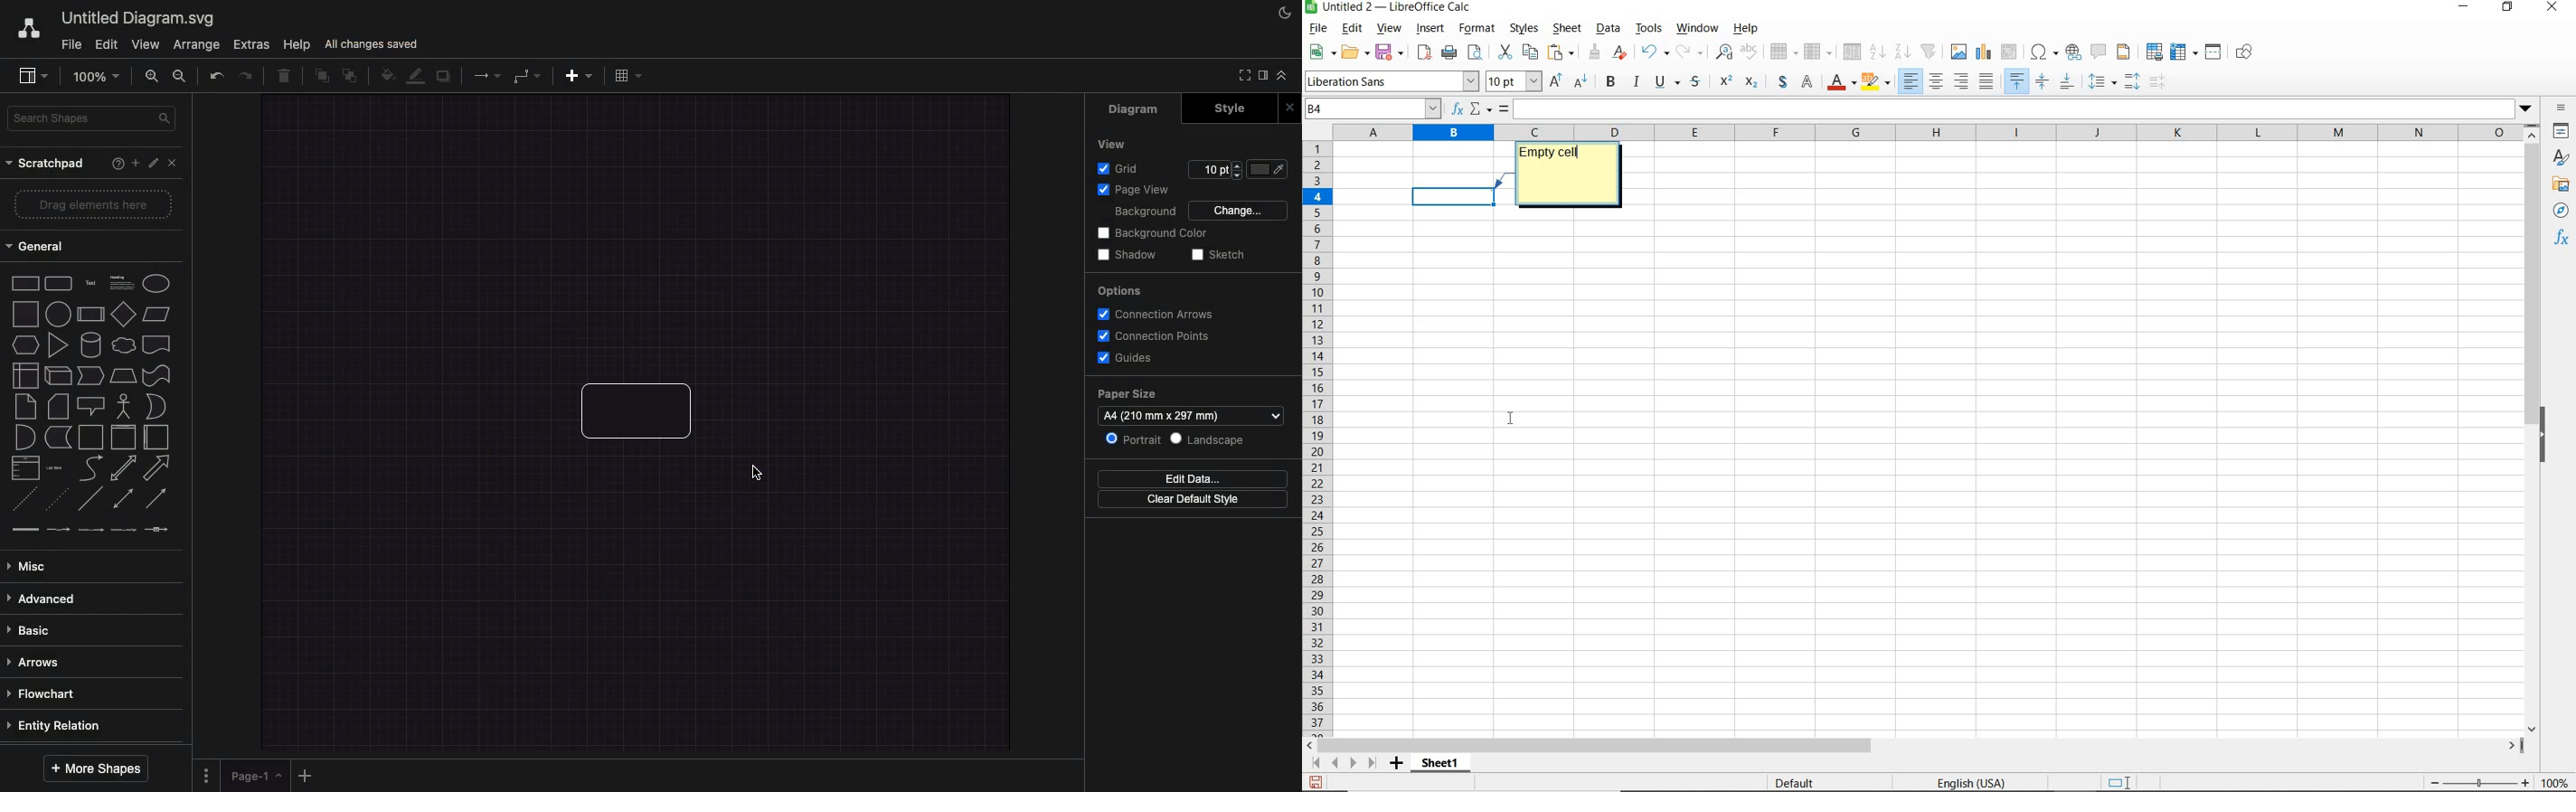 The width and height of the screenshot is (2576, 812). Describe the element at coordinates (114, 161) in the screenshot. I see `Help` at that location.